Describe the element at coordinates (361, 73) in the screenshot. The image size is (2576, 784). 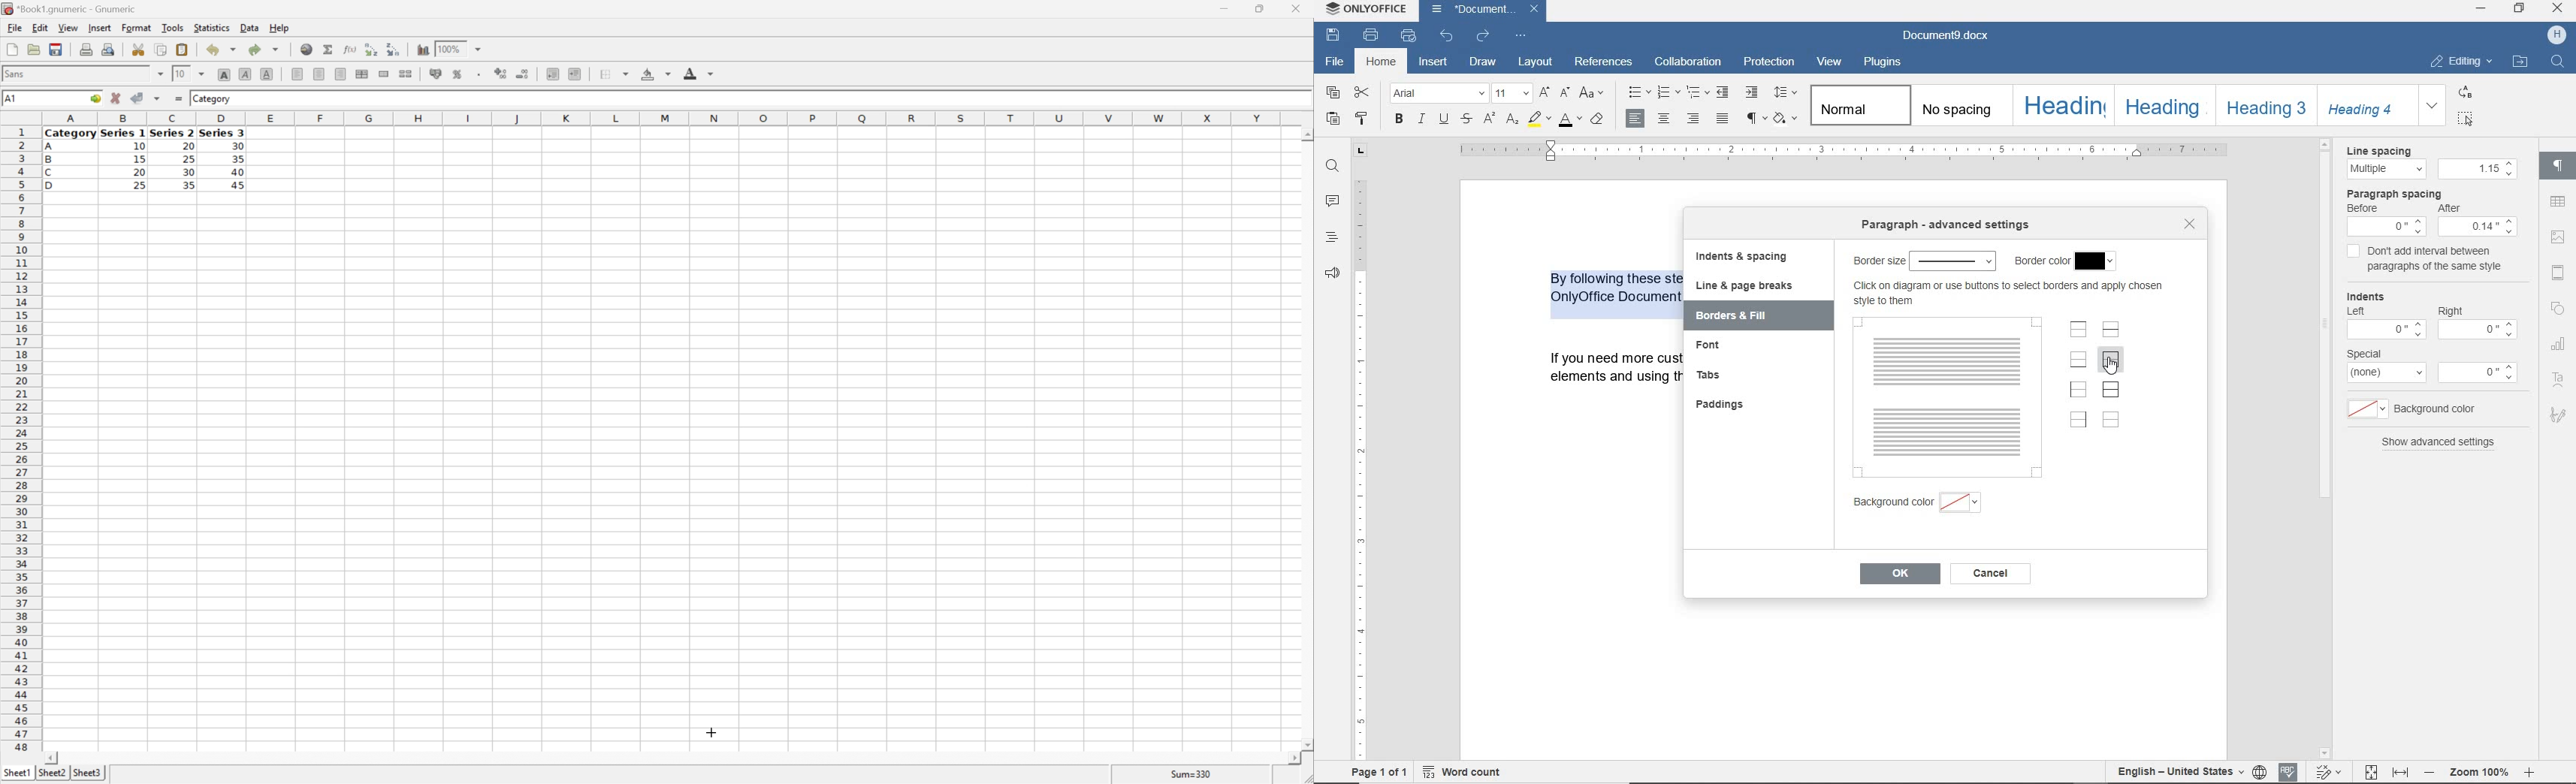
I see `Center horizontally across selection` at that location.